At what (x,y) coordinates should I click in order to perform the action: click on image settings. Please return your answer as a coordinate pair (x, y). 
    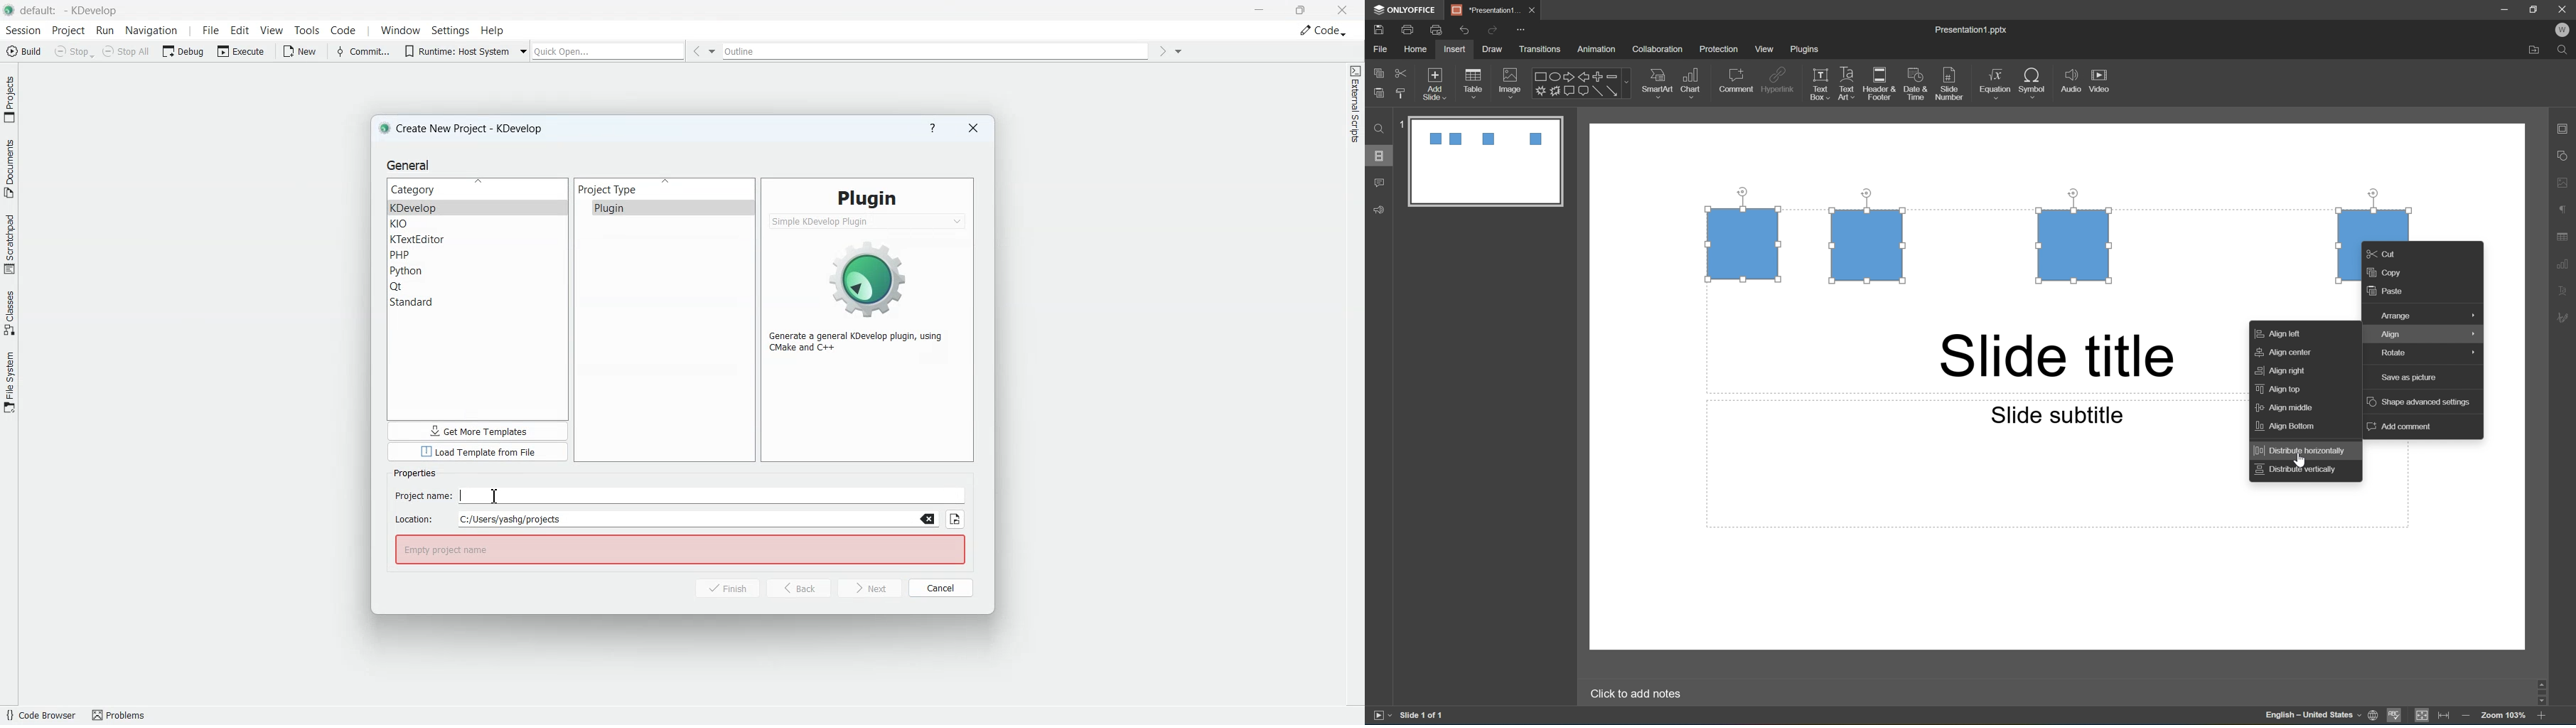
    Looking at the image, I should click on (2567, 185).